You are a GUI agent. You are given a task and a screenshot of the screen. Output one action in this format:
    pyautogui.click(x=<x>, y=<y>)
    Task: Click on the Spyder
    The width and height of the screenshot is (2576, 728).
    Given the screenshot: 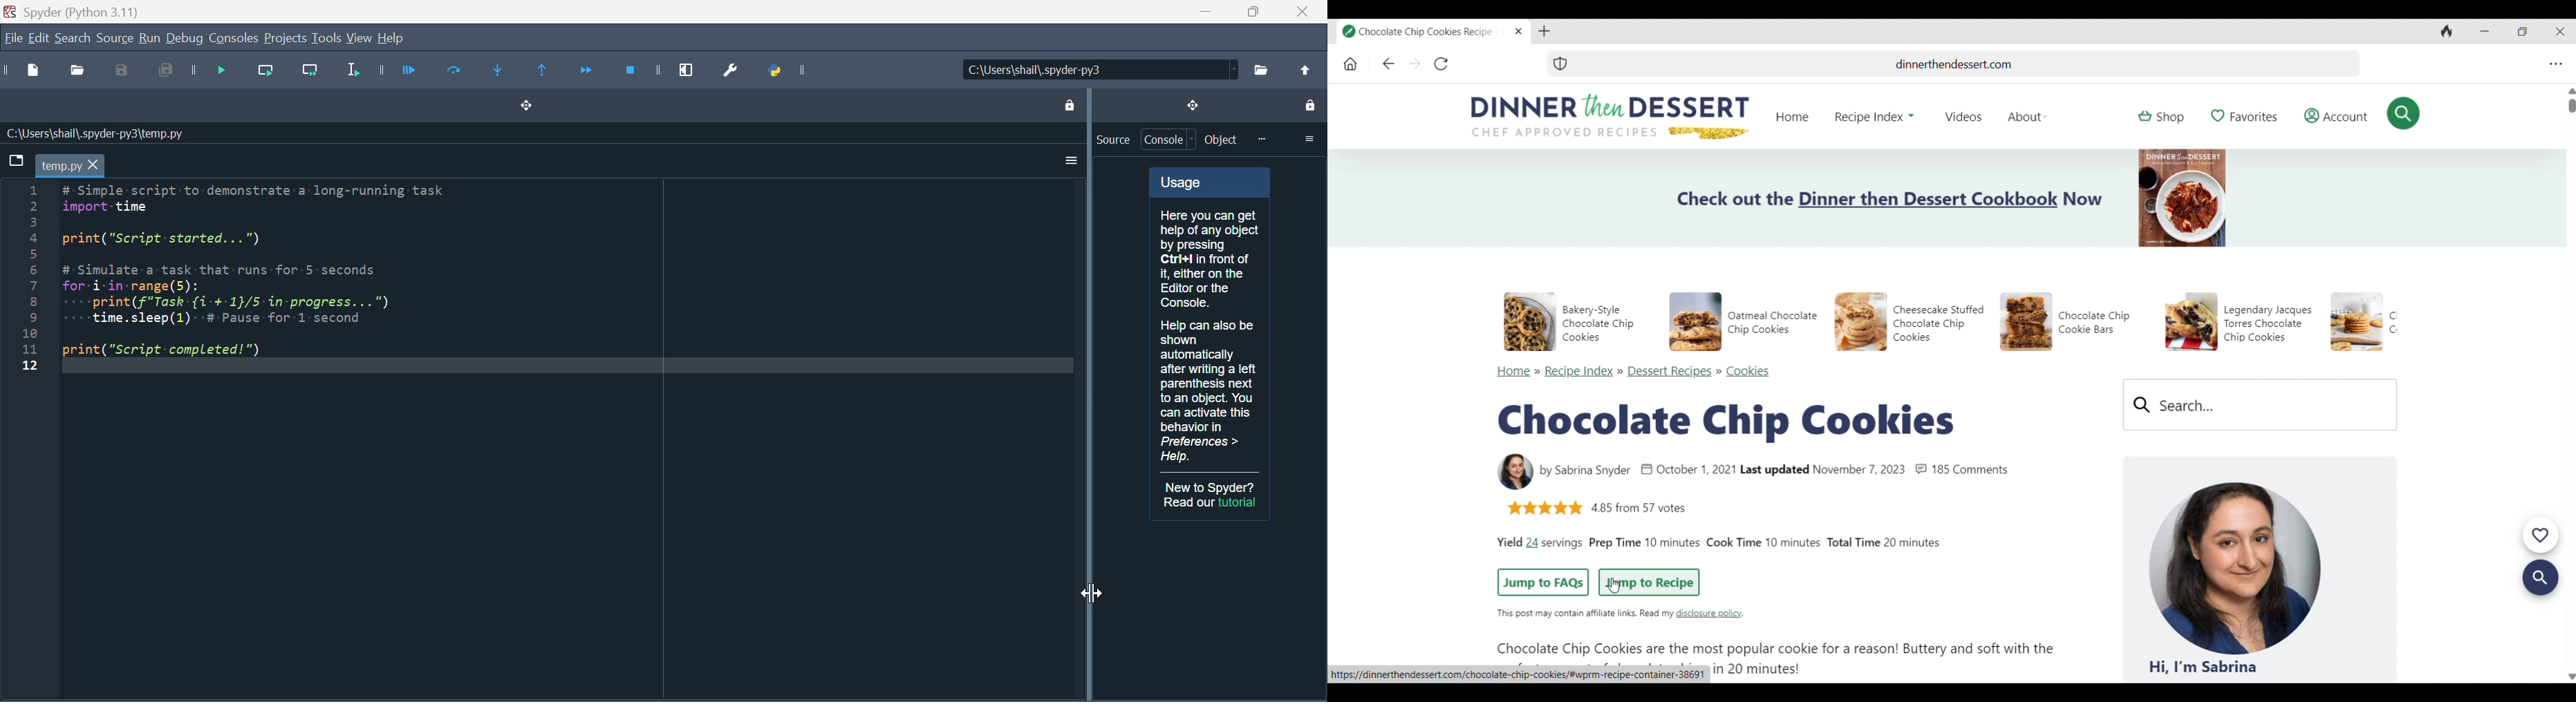 What is the action you would take?
    pyautogui.click(x=84, y=10)
    